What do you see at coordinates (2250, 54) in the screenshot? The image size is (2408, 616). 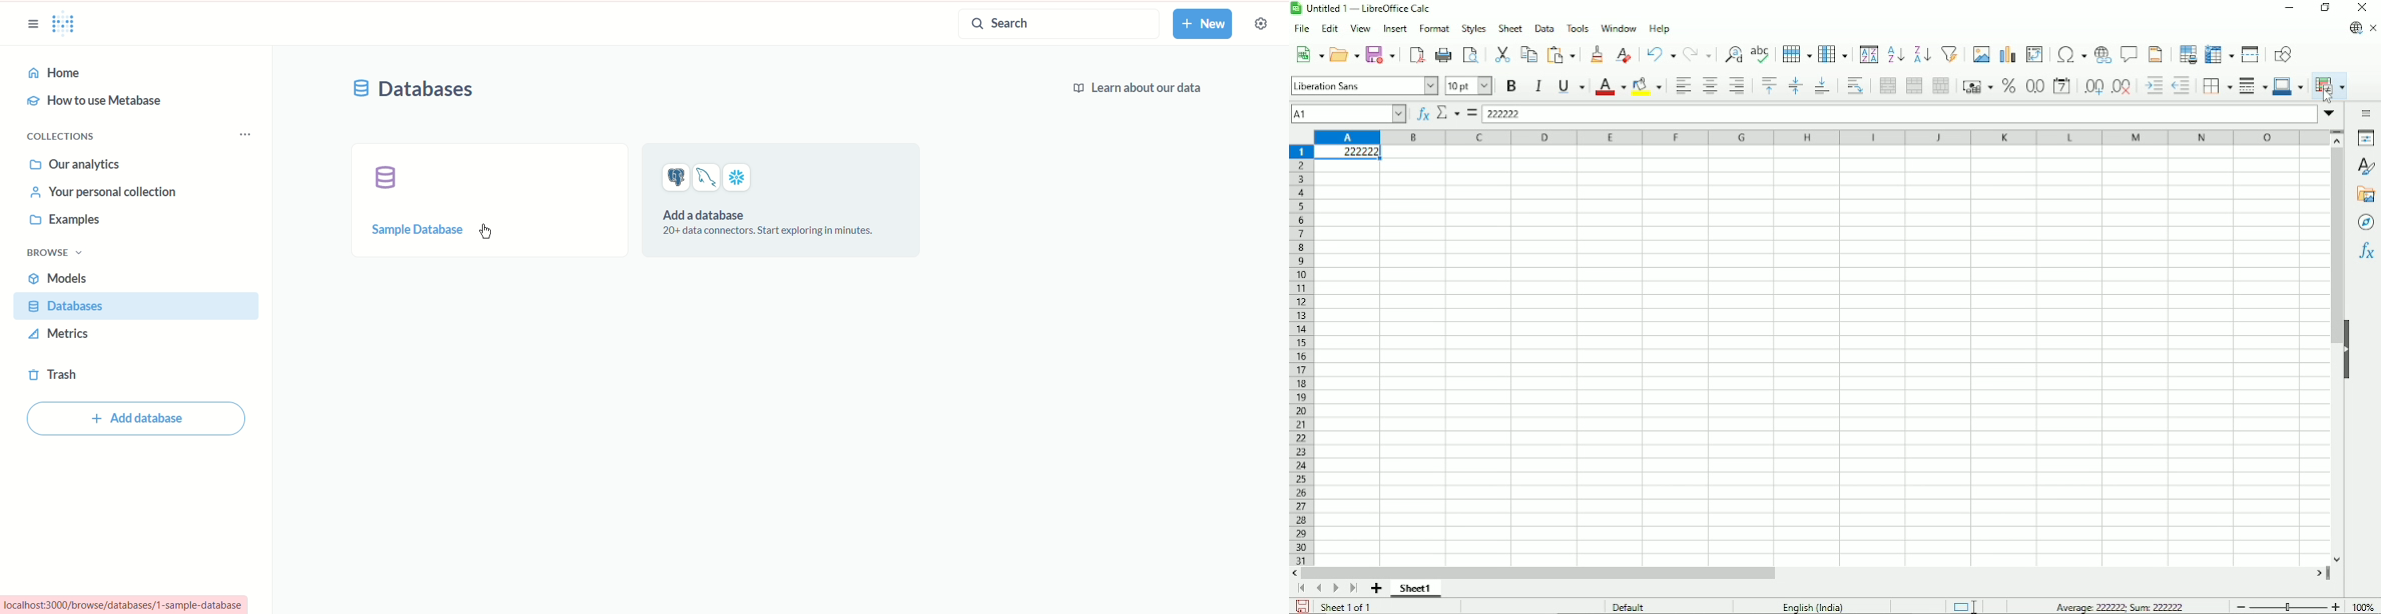 I see `Split window` at bounding box center [2250, 54].